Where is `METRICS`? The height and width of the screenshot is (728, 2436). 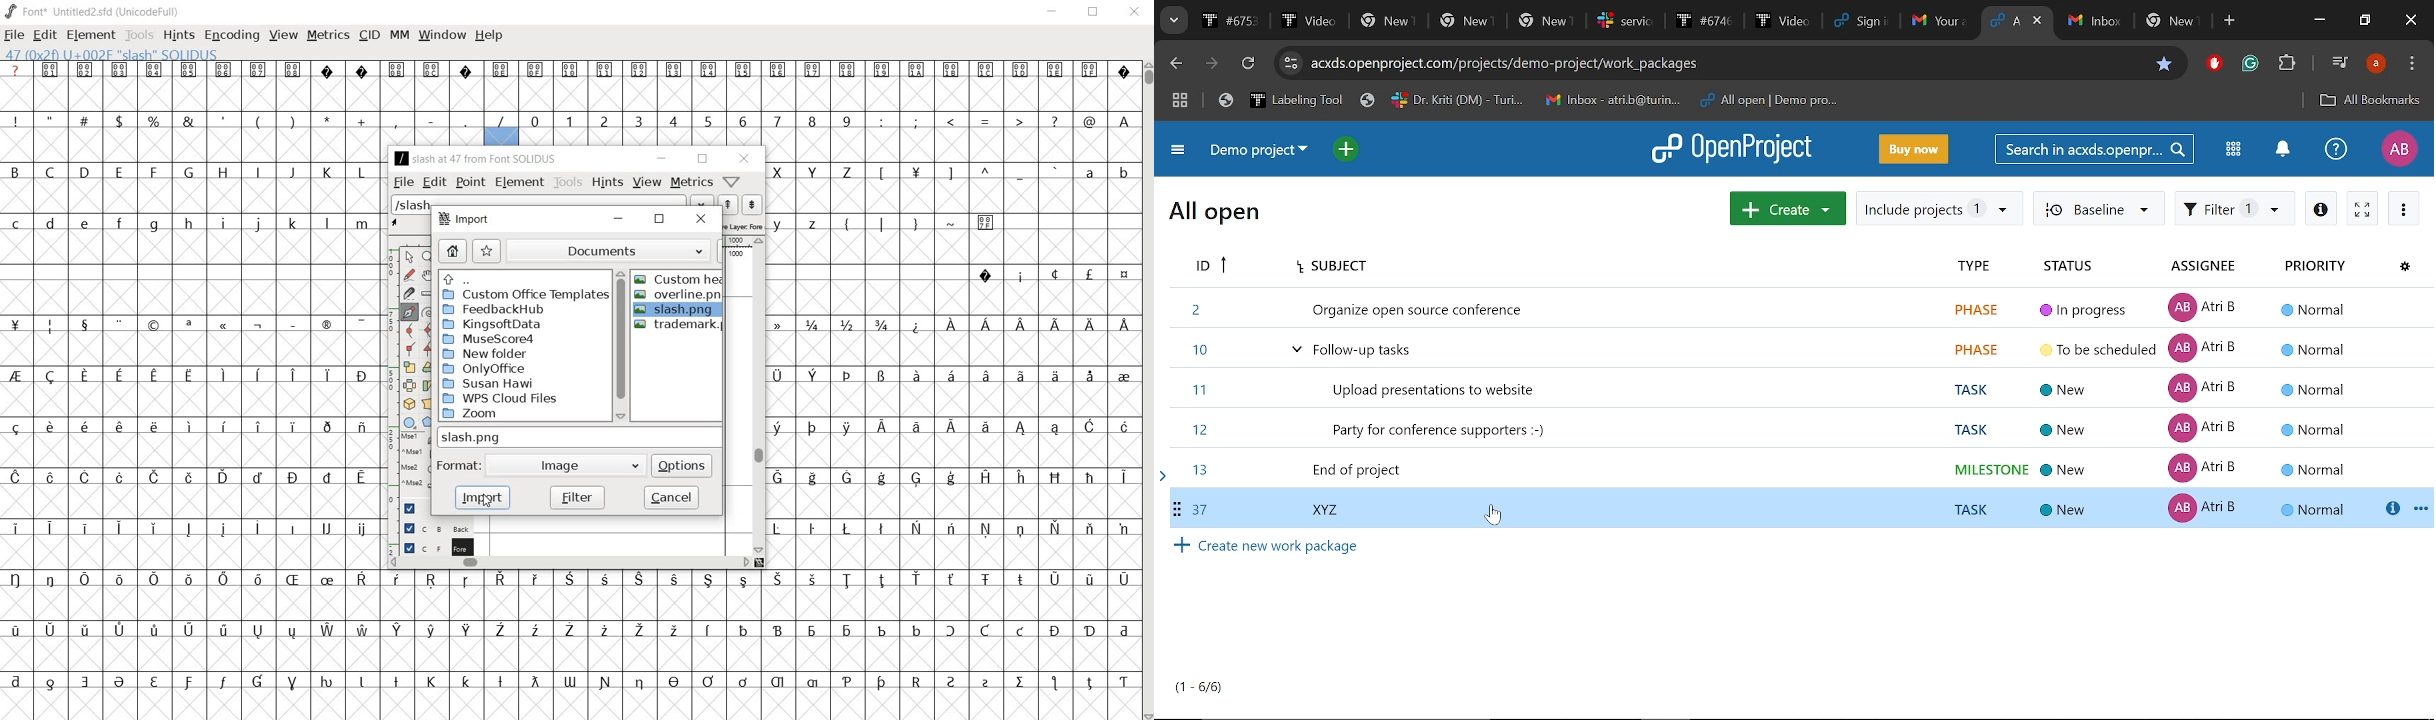 METRICS is located at coordinates (326, 37).